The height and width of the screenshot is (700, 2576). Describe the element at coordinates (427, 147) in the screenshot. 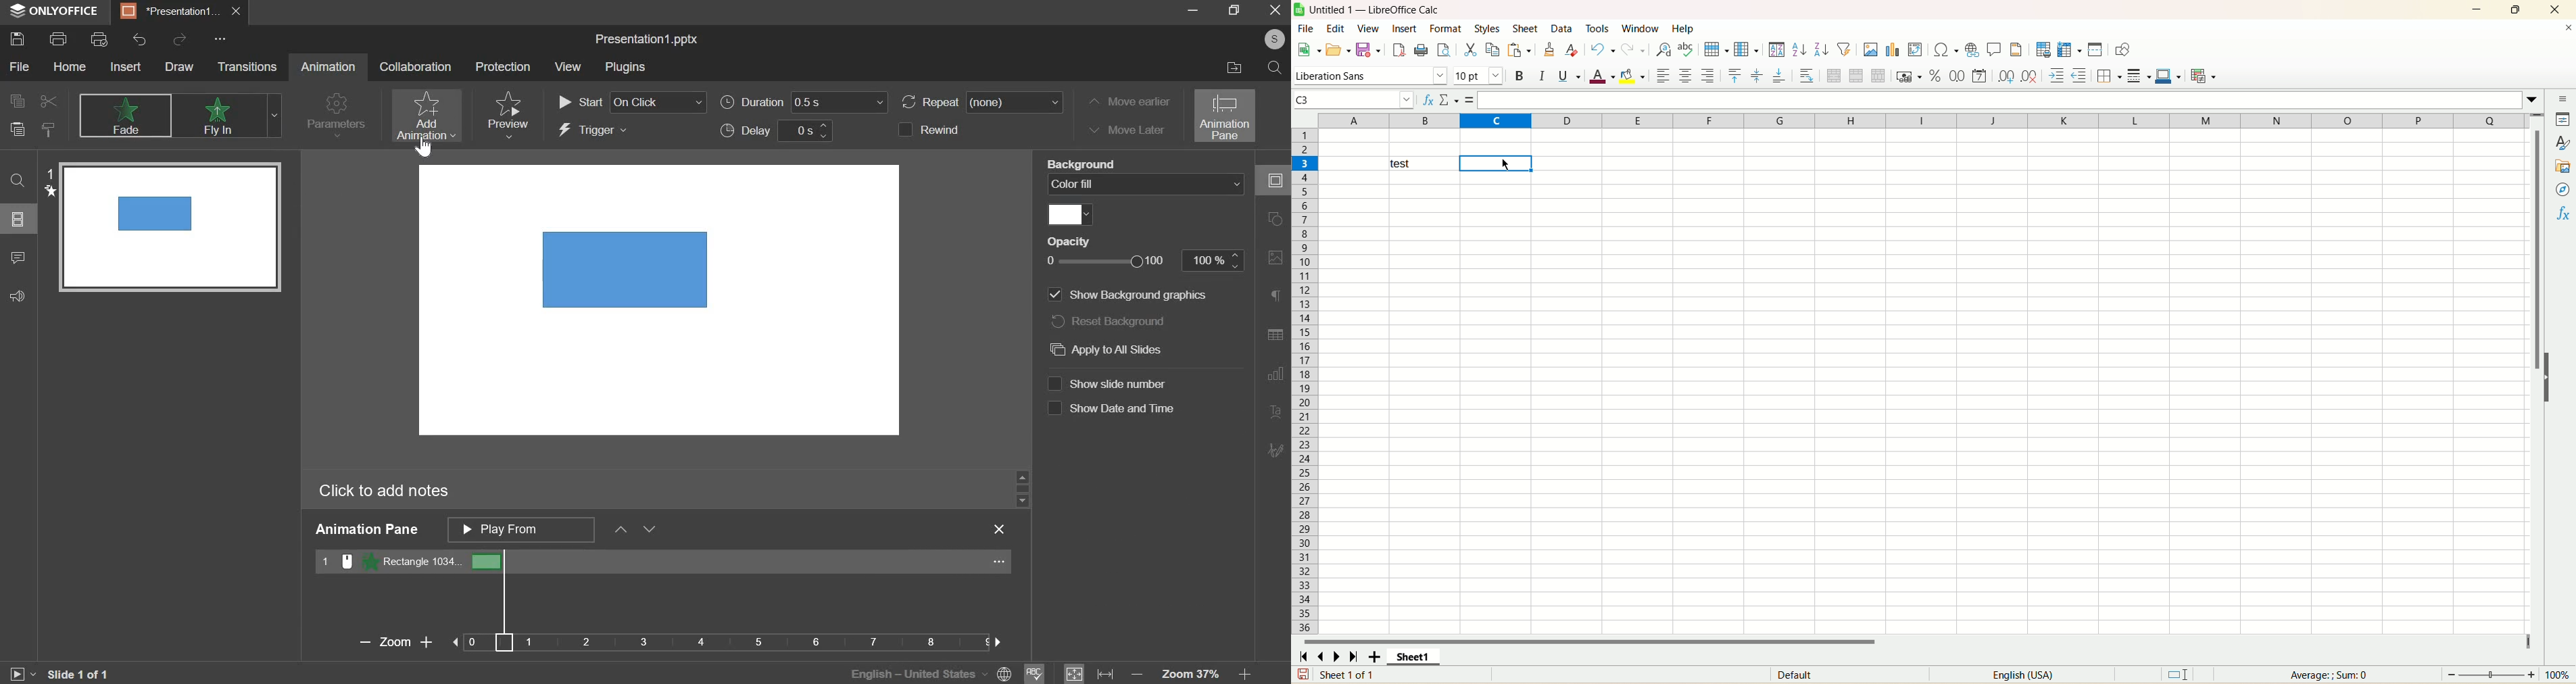

I see `Cursor` at that location.